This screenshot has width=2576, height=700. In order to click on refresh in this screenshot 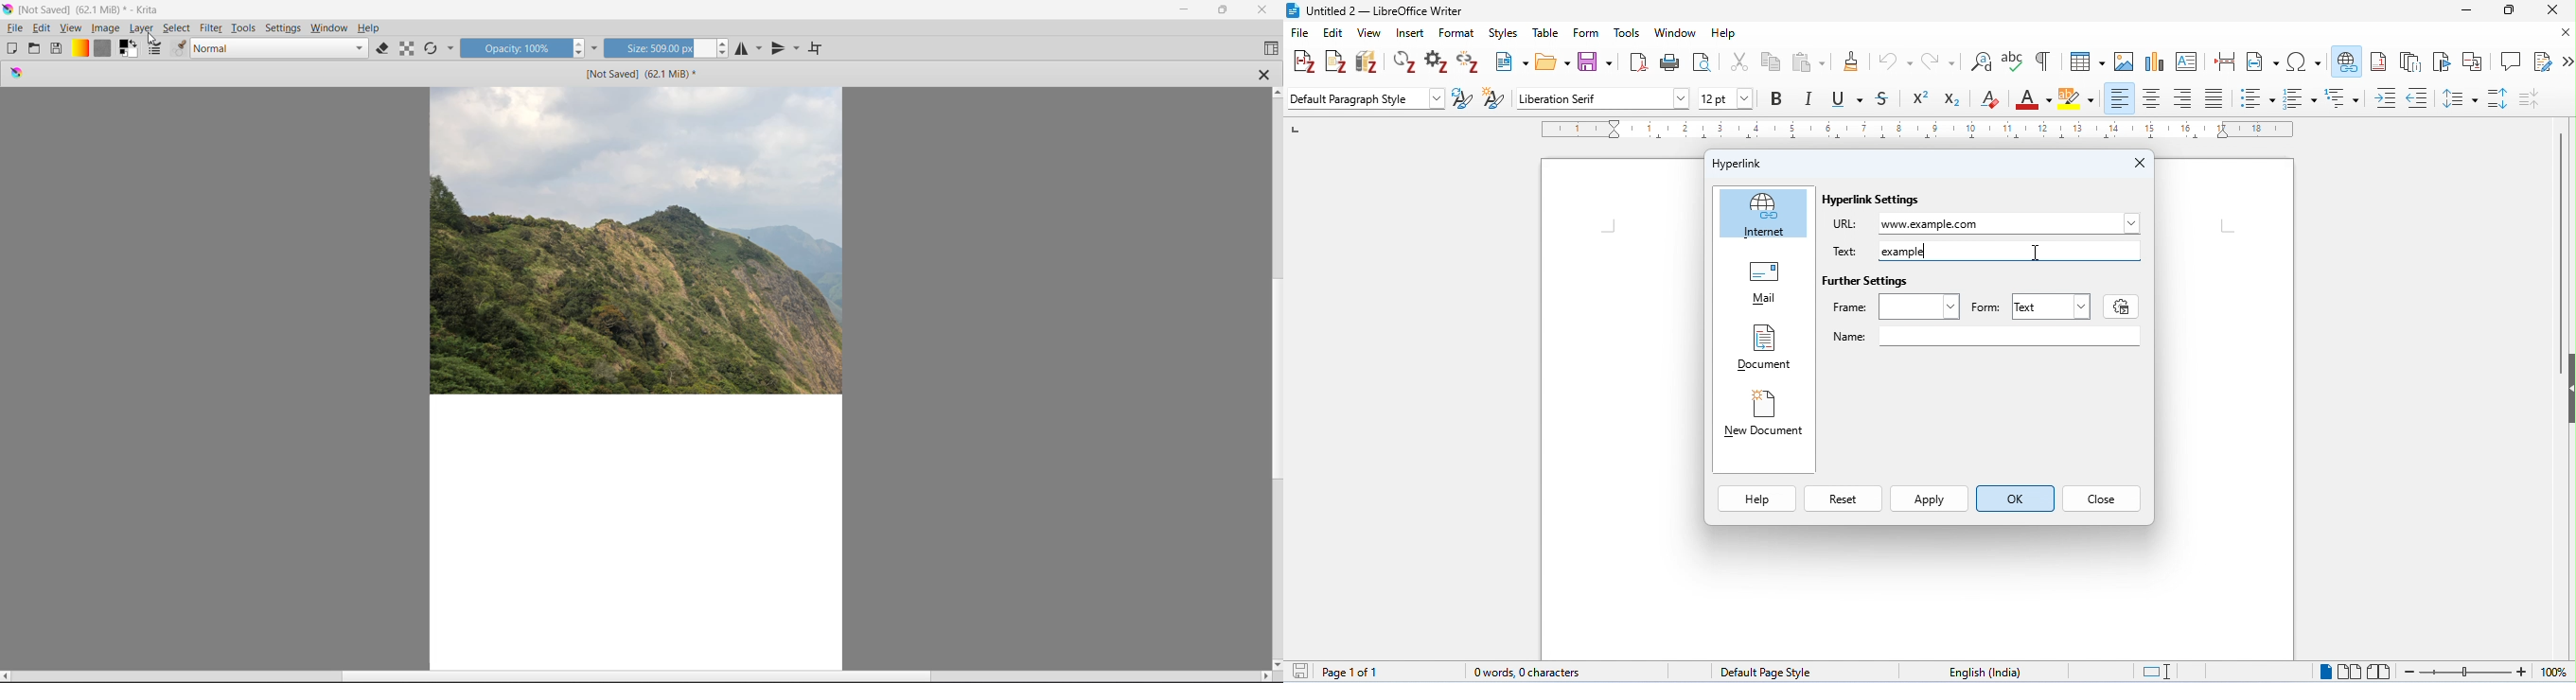, I will do `click(1405, 62)`.